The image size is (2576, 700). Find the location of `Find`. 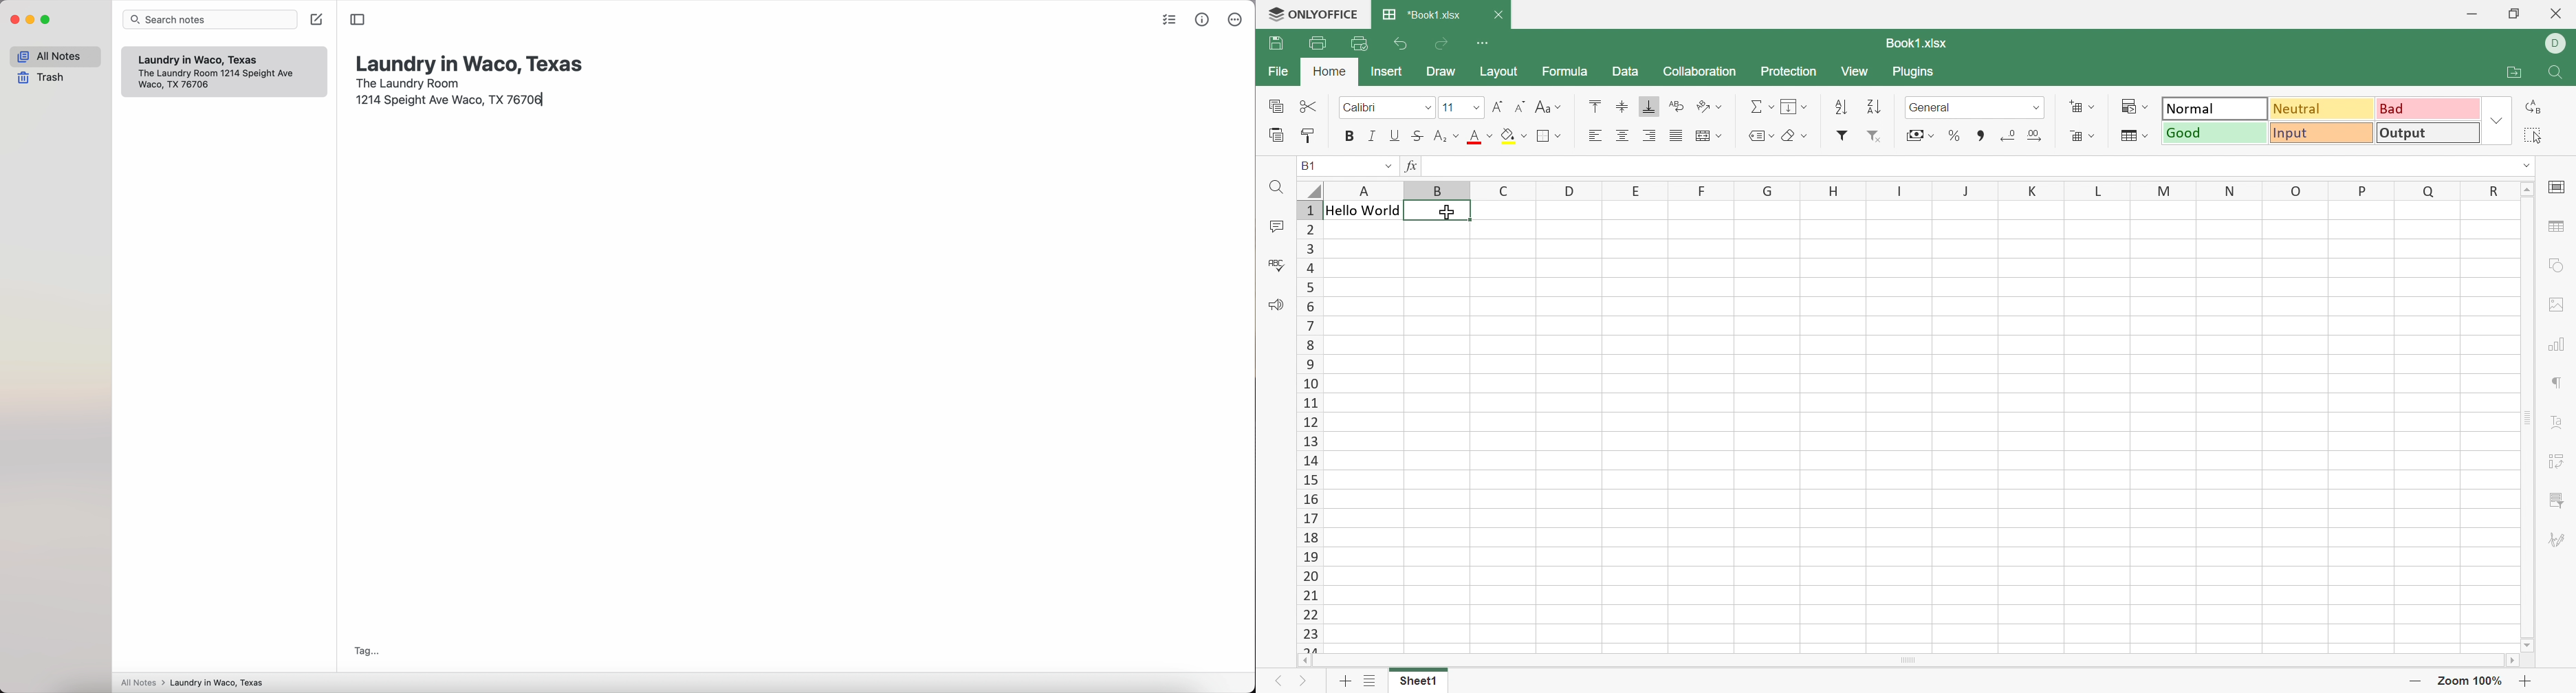

Find is located at coordinates (2559, 74).